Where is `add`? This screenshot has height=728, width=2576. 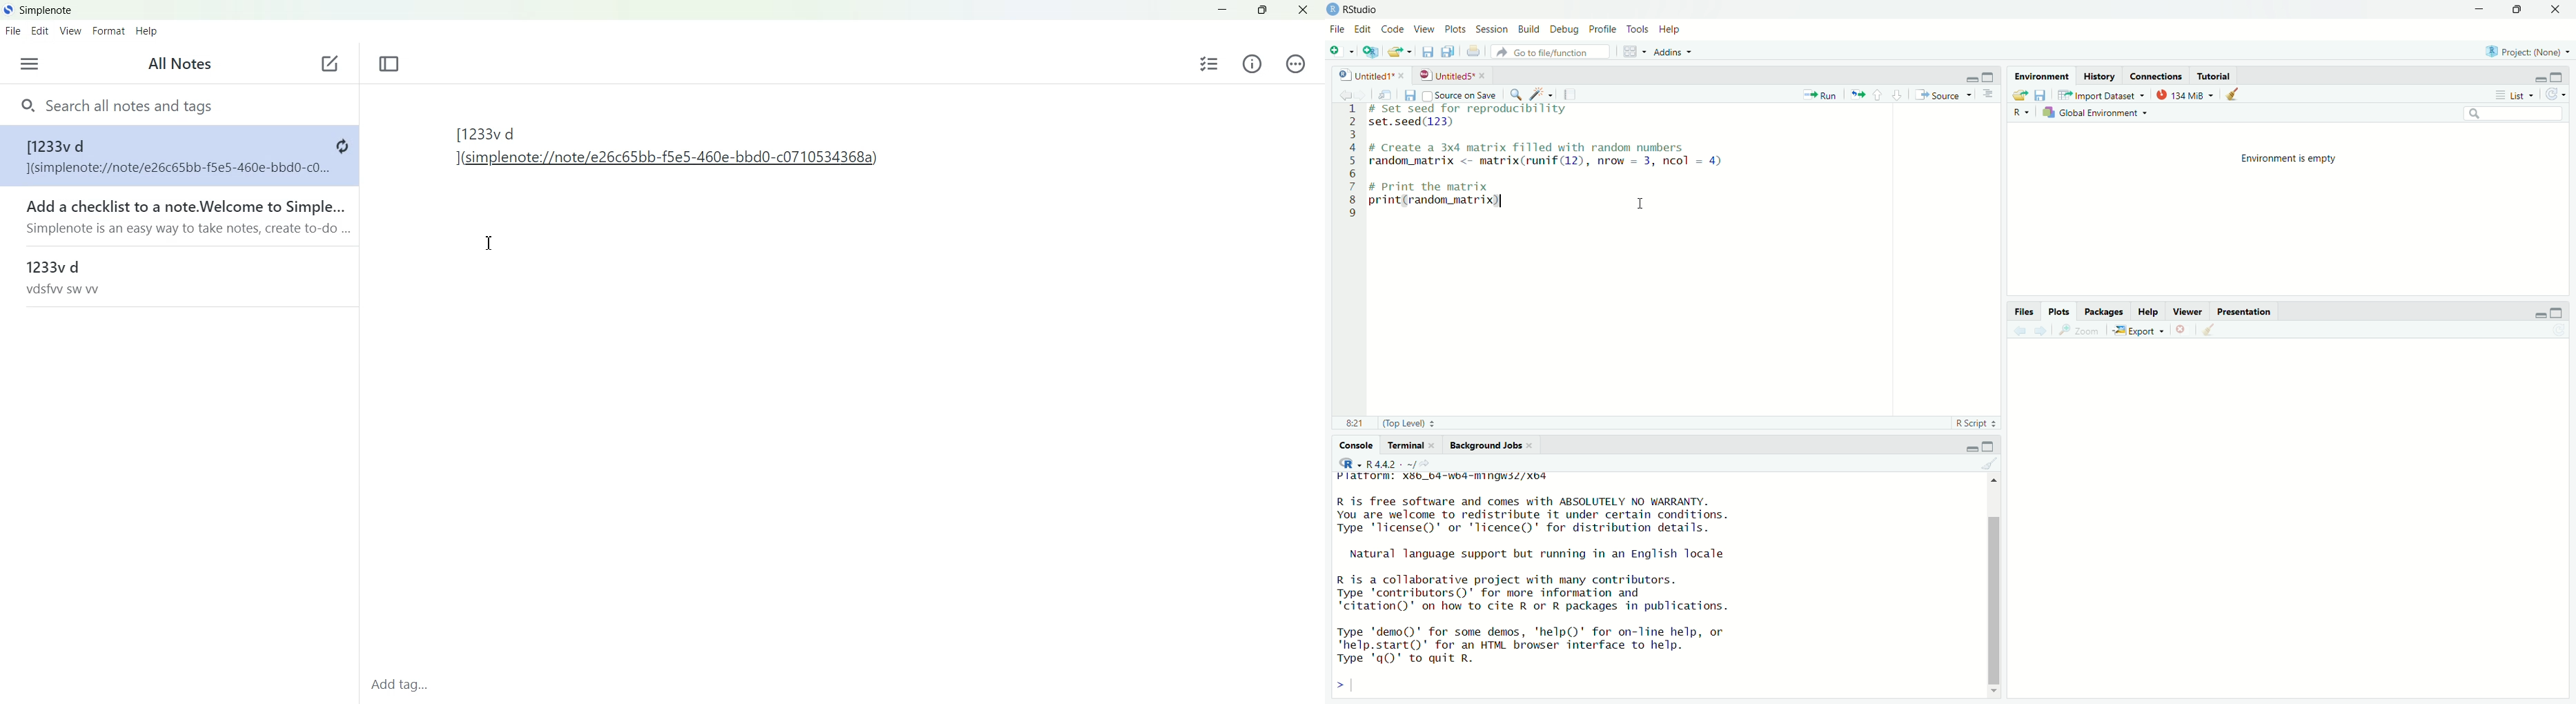
add is located at coordinates (1338, 51).